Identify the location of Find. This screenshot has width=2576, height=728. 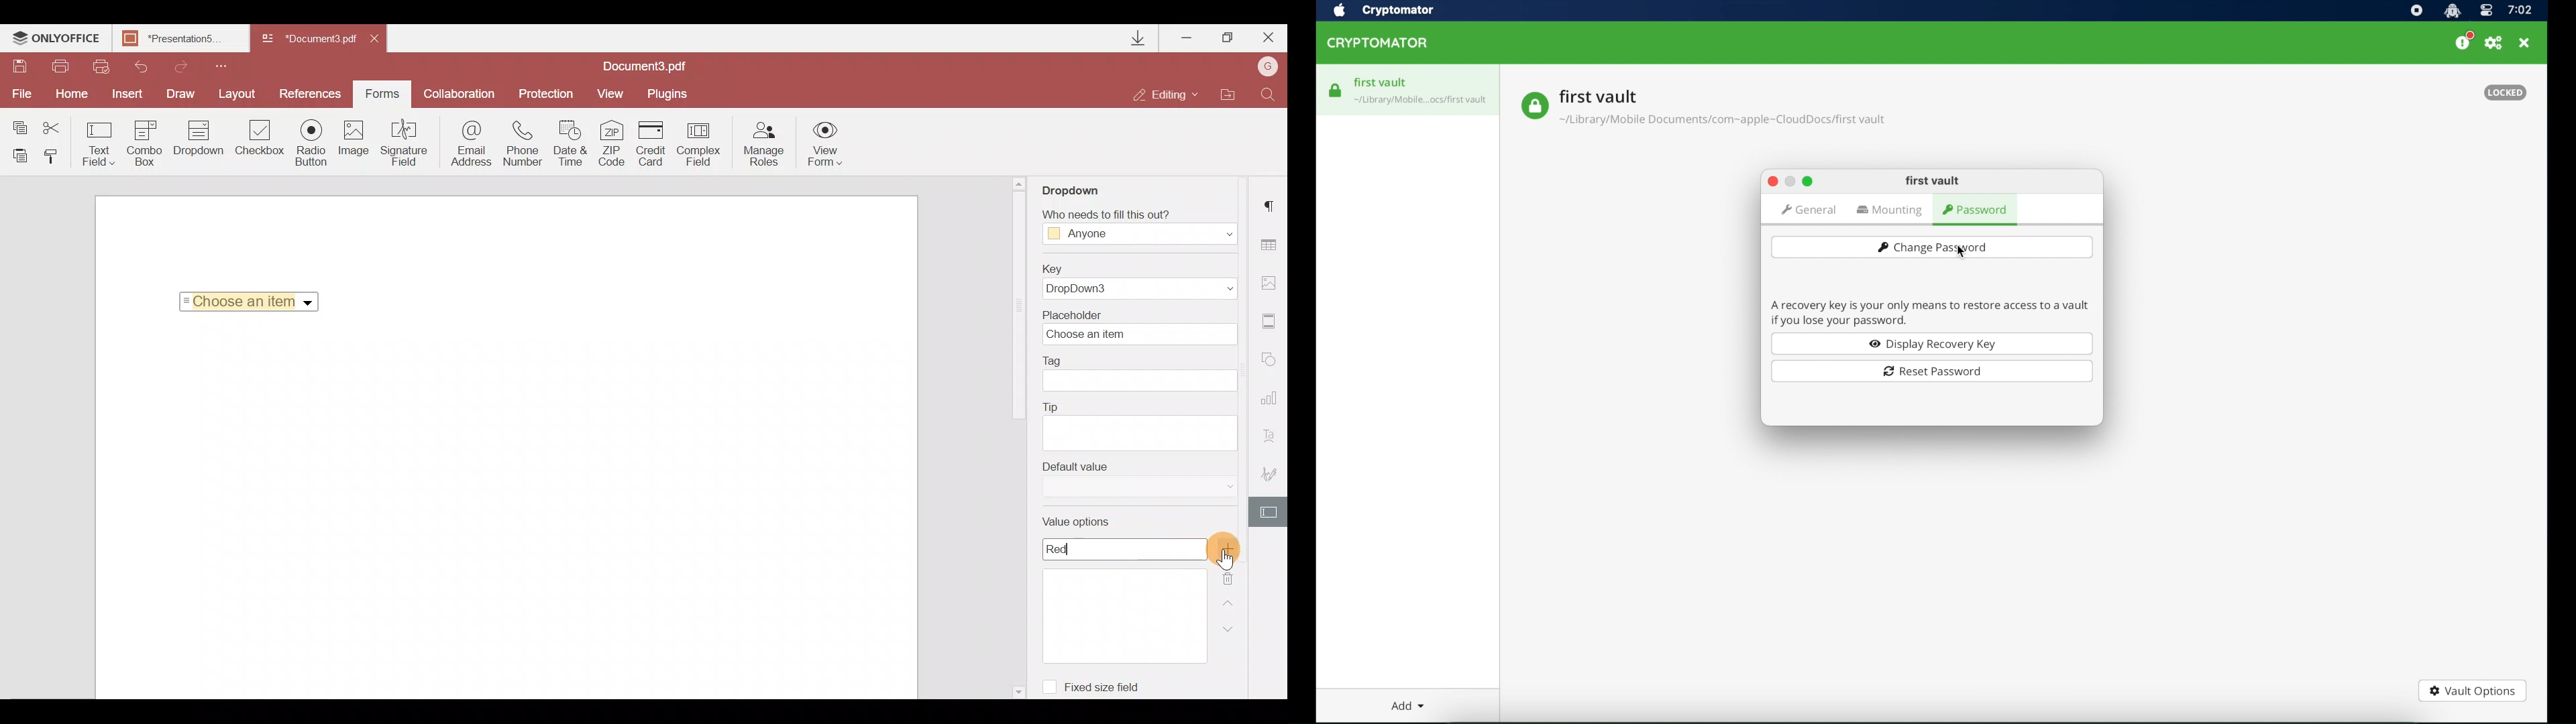
(1271, 94).